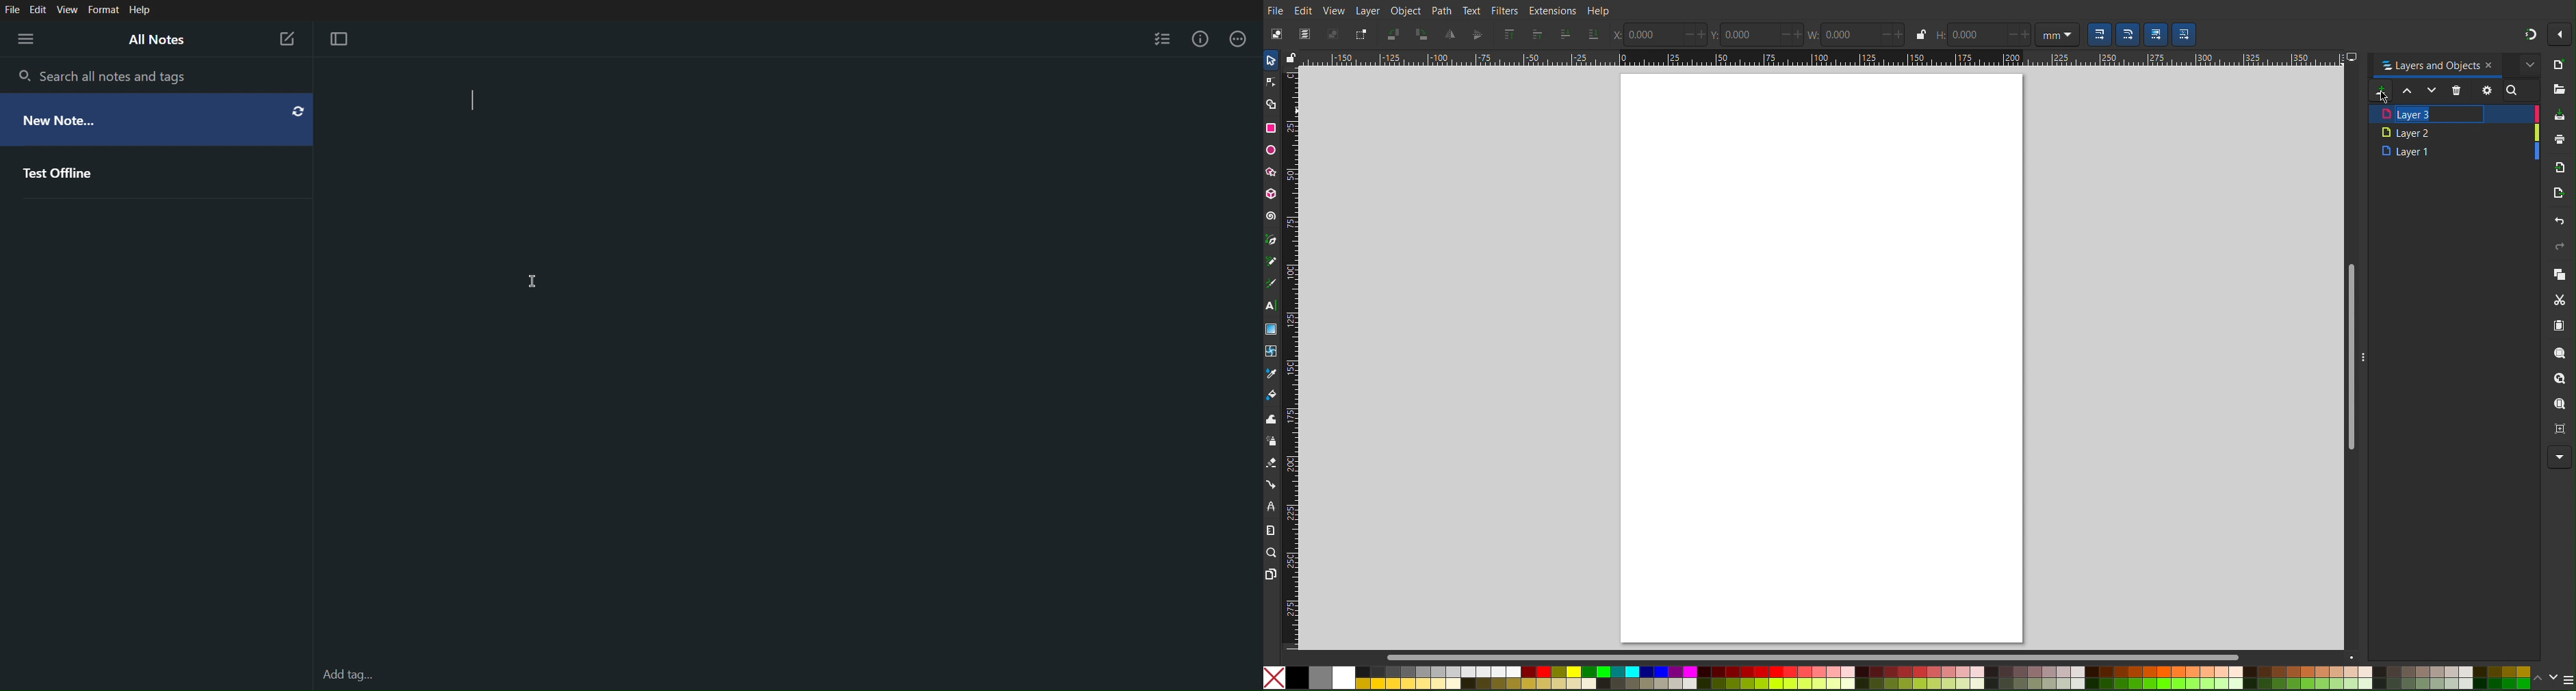 The image size is (2576, 700). Describe the element at coordinates (2381, 99) in the screenshot. I see `Cursor at new layer` at that location.